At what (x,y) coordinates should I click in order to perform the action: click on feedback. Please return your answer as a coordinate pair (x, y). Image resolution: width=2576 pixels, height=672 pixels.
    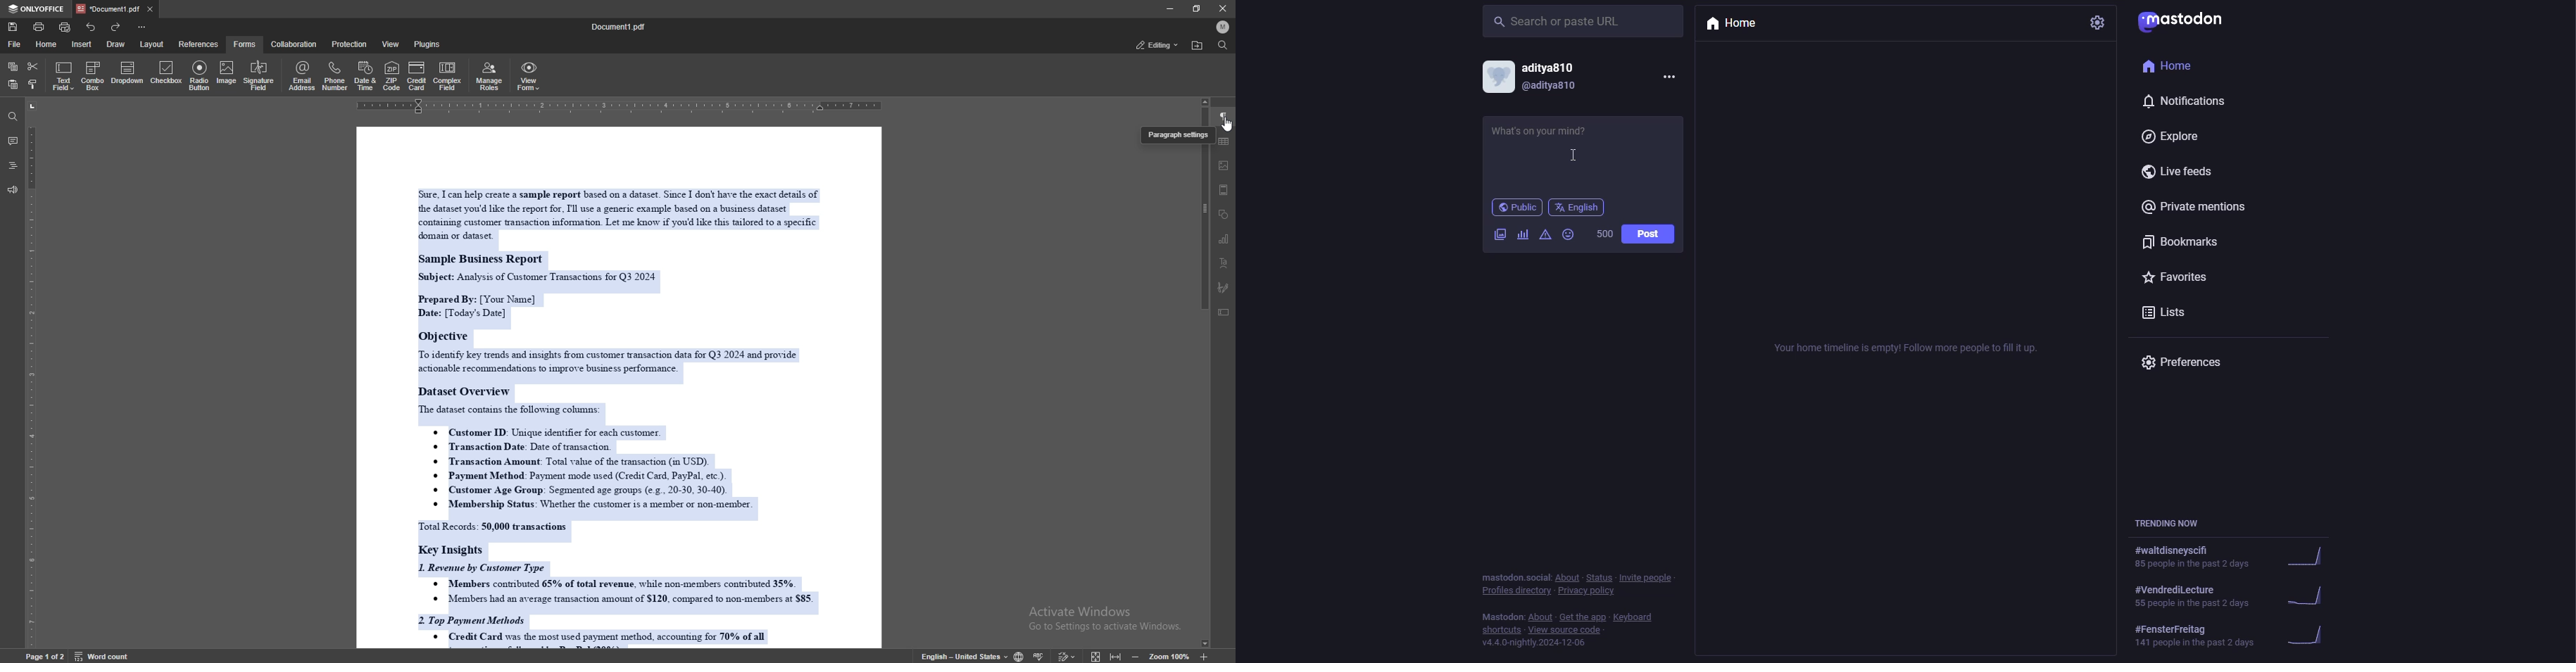
    Looking at the image, I should click on (12, 191).